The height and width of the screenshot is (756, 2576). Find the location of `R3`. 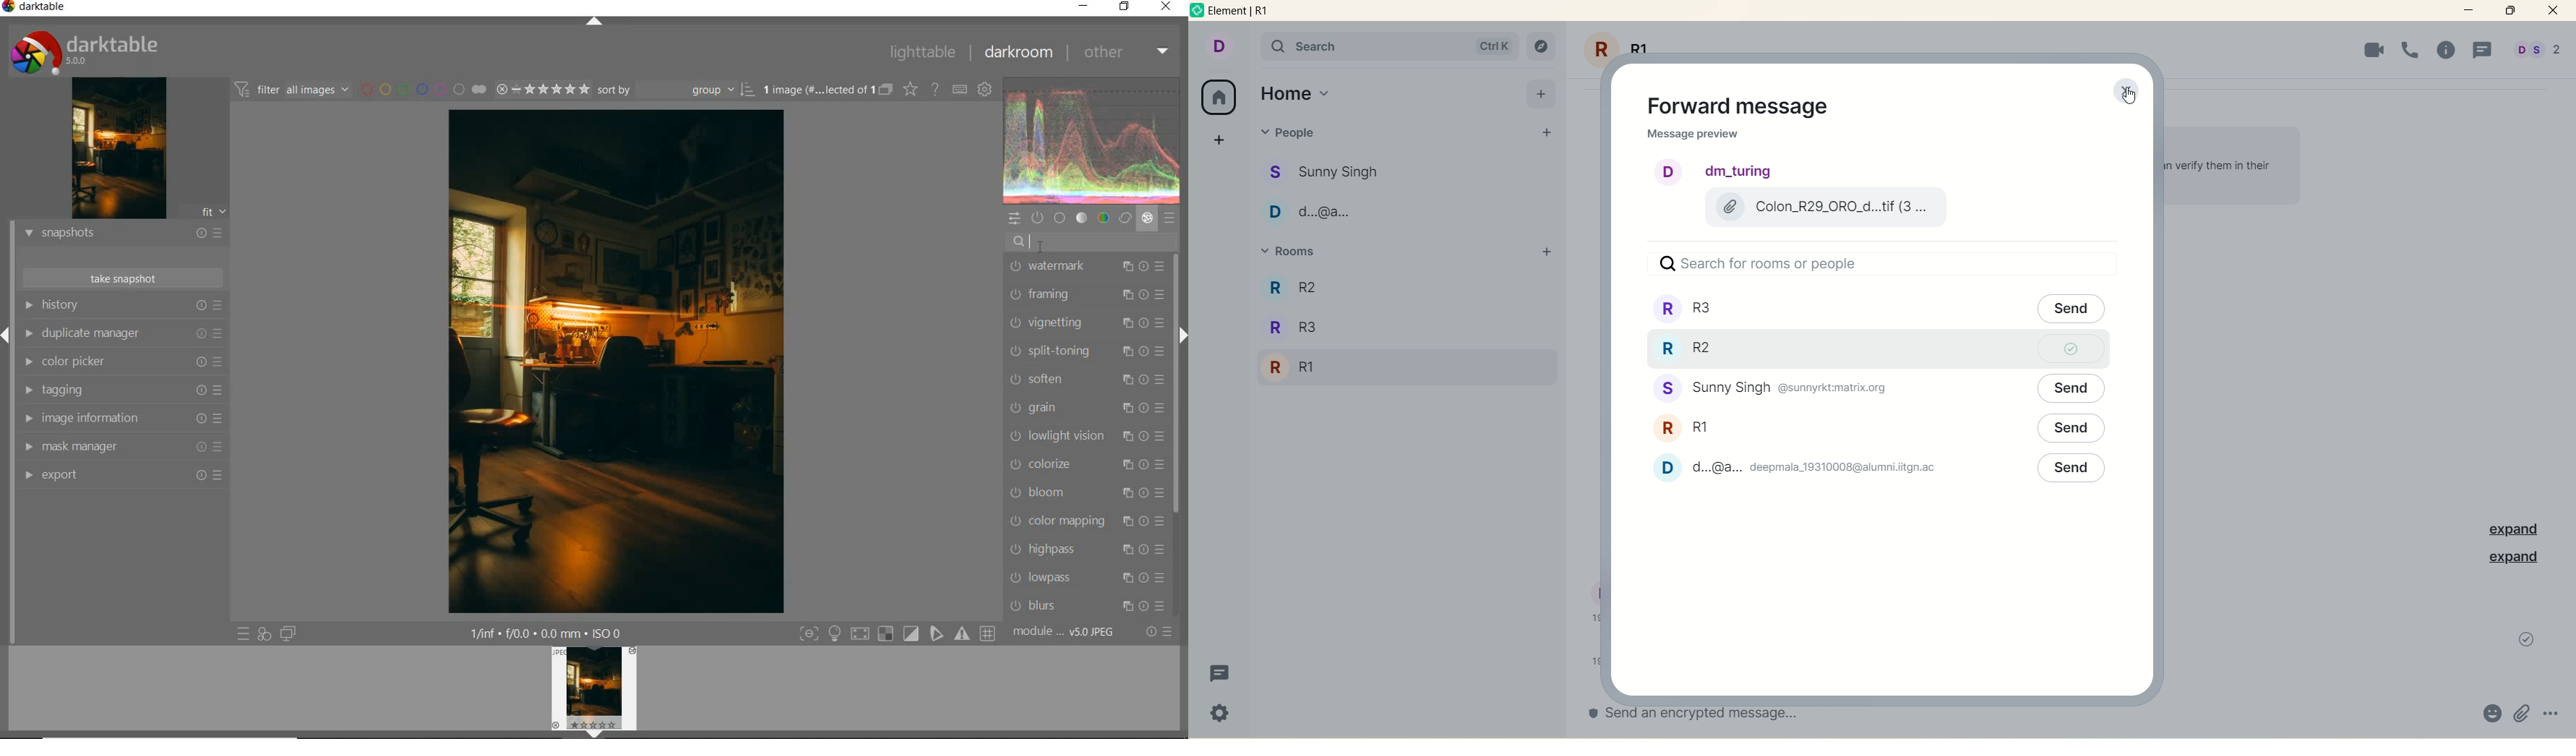

R3 is located at coordinates (1321, 286).